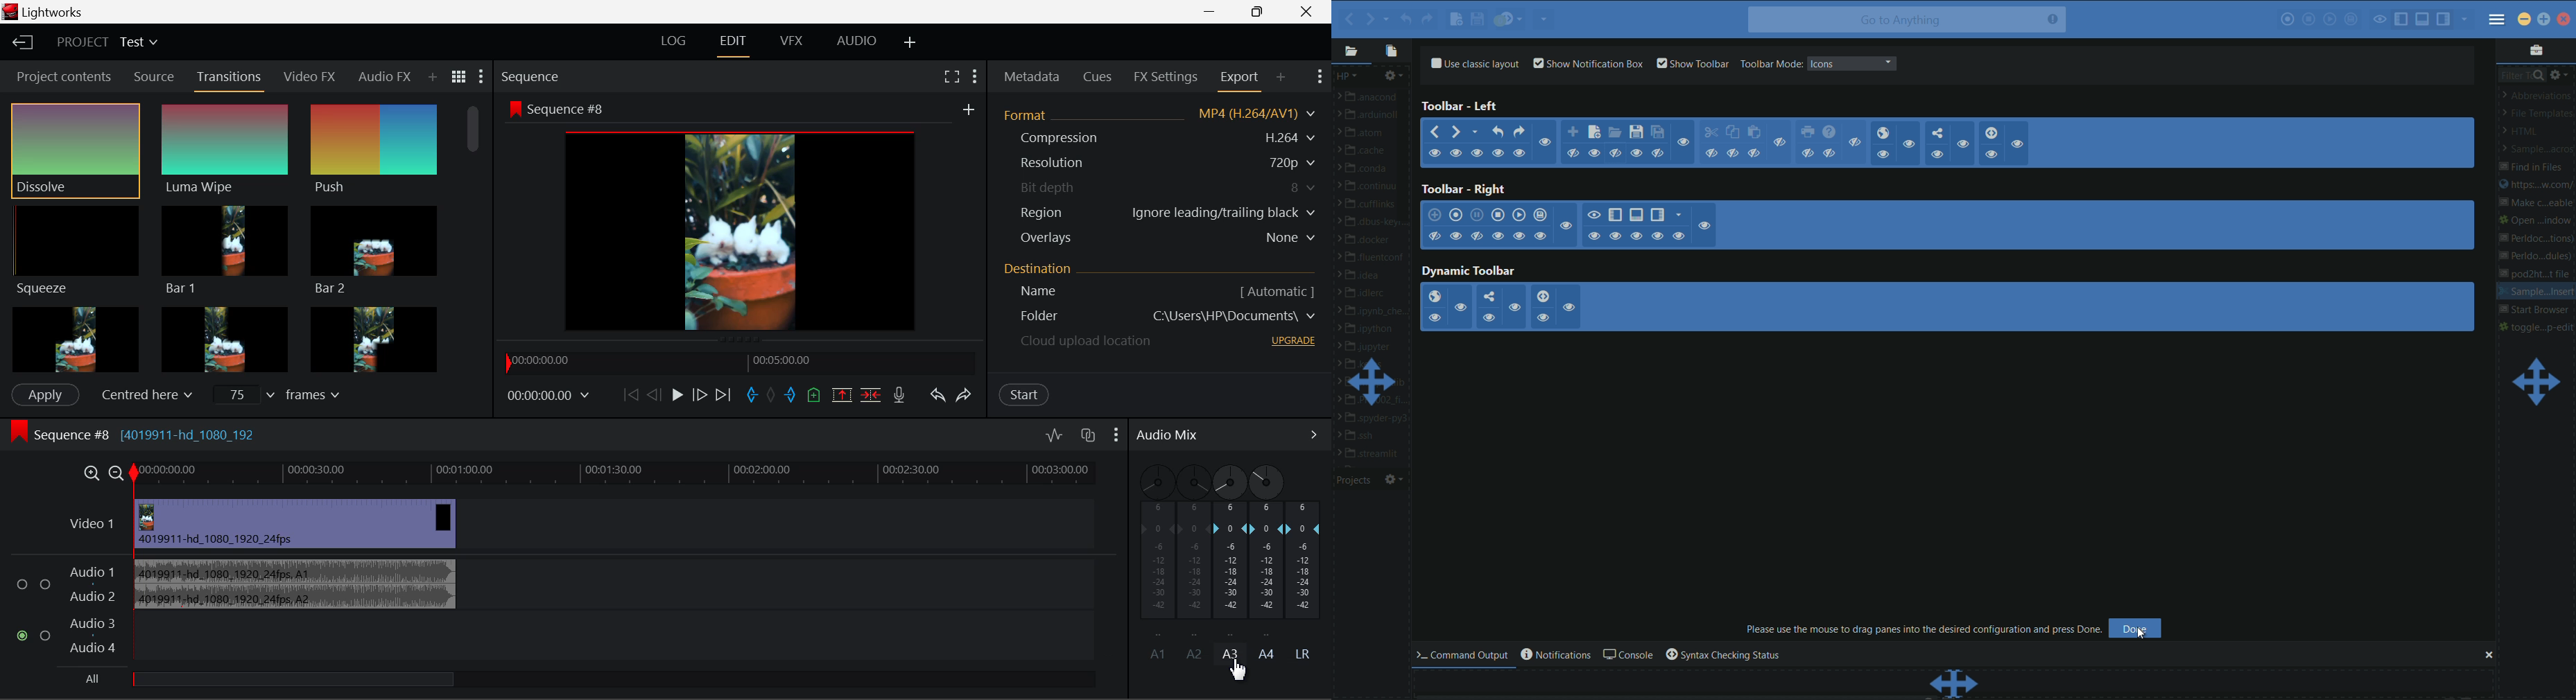  I want to click on Compression, so click(1157, 137).